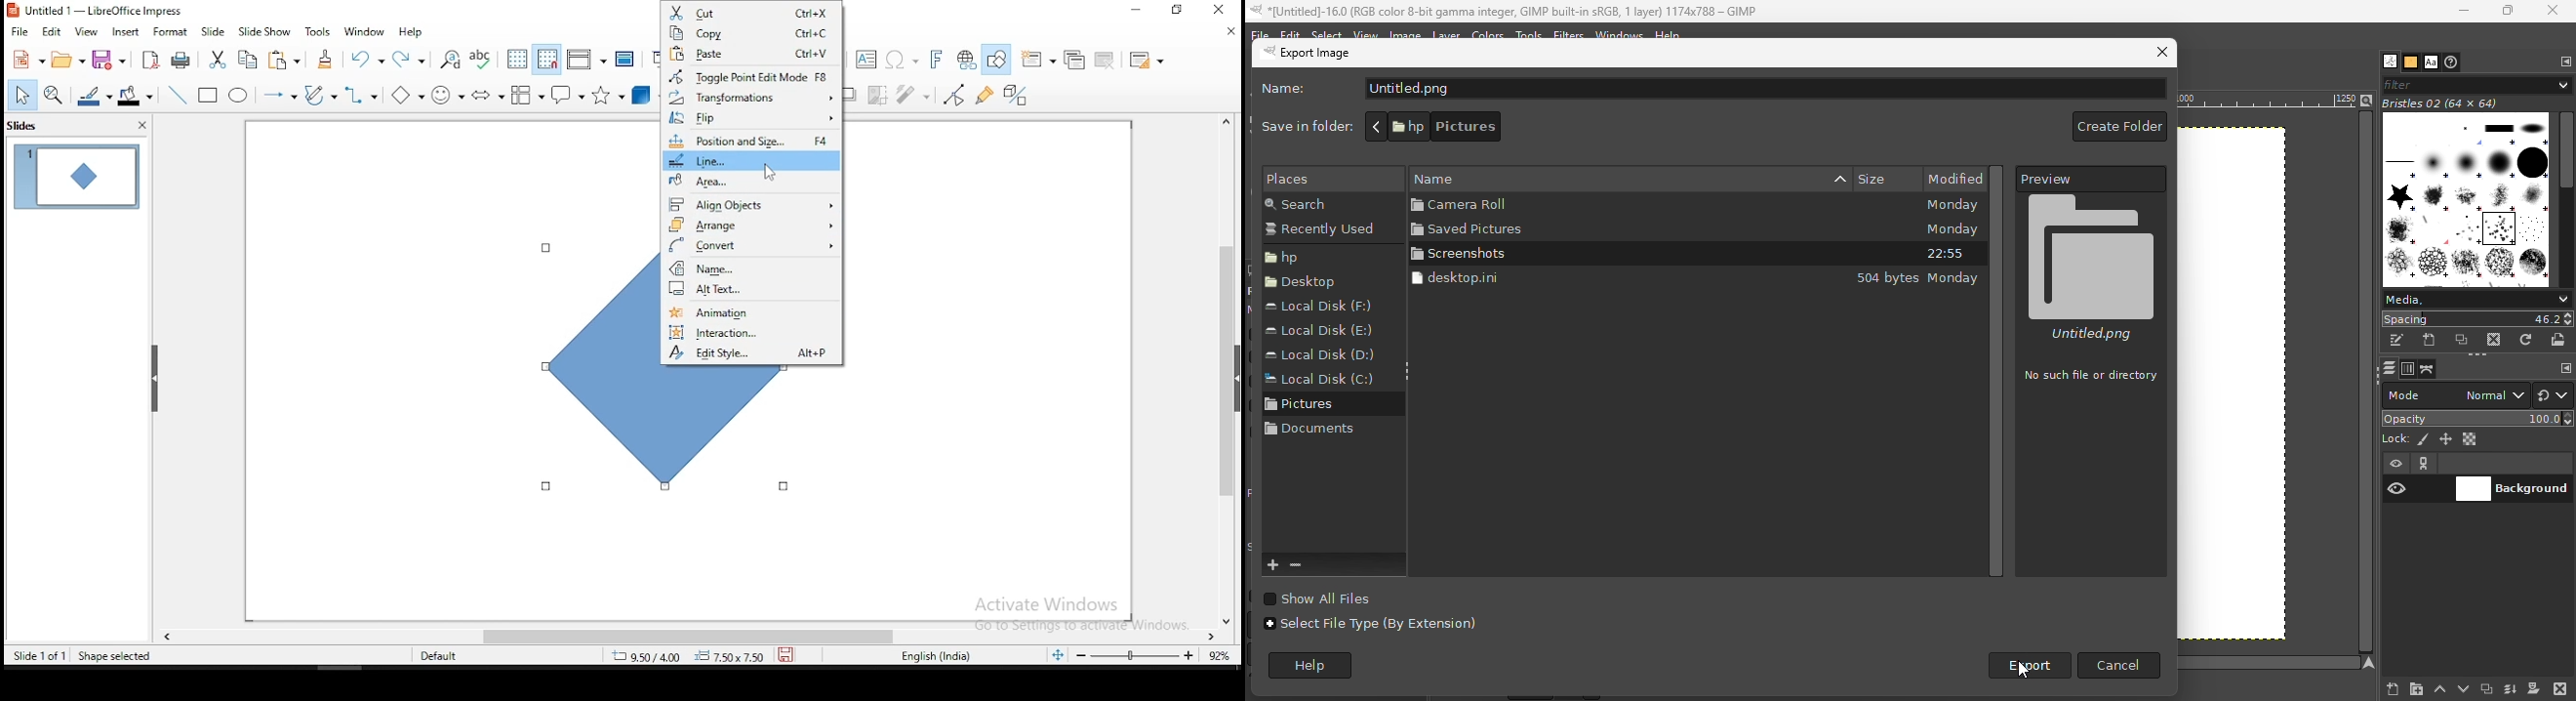 This screenshot has height=728, width=2576. I want to click on save, so click(108, 59).